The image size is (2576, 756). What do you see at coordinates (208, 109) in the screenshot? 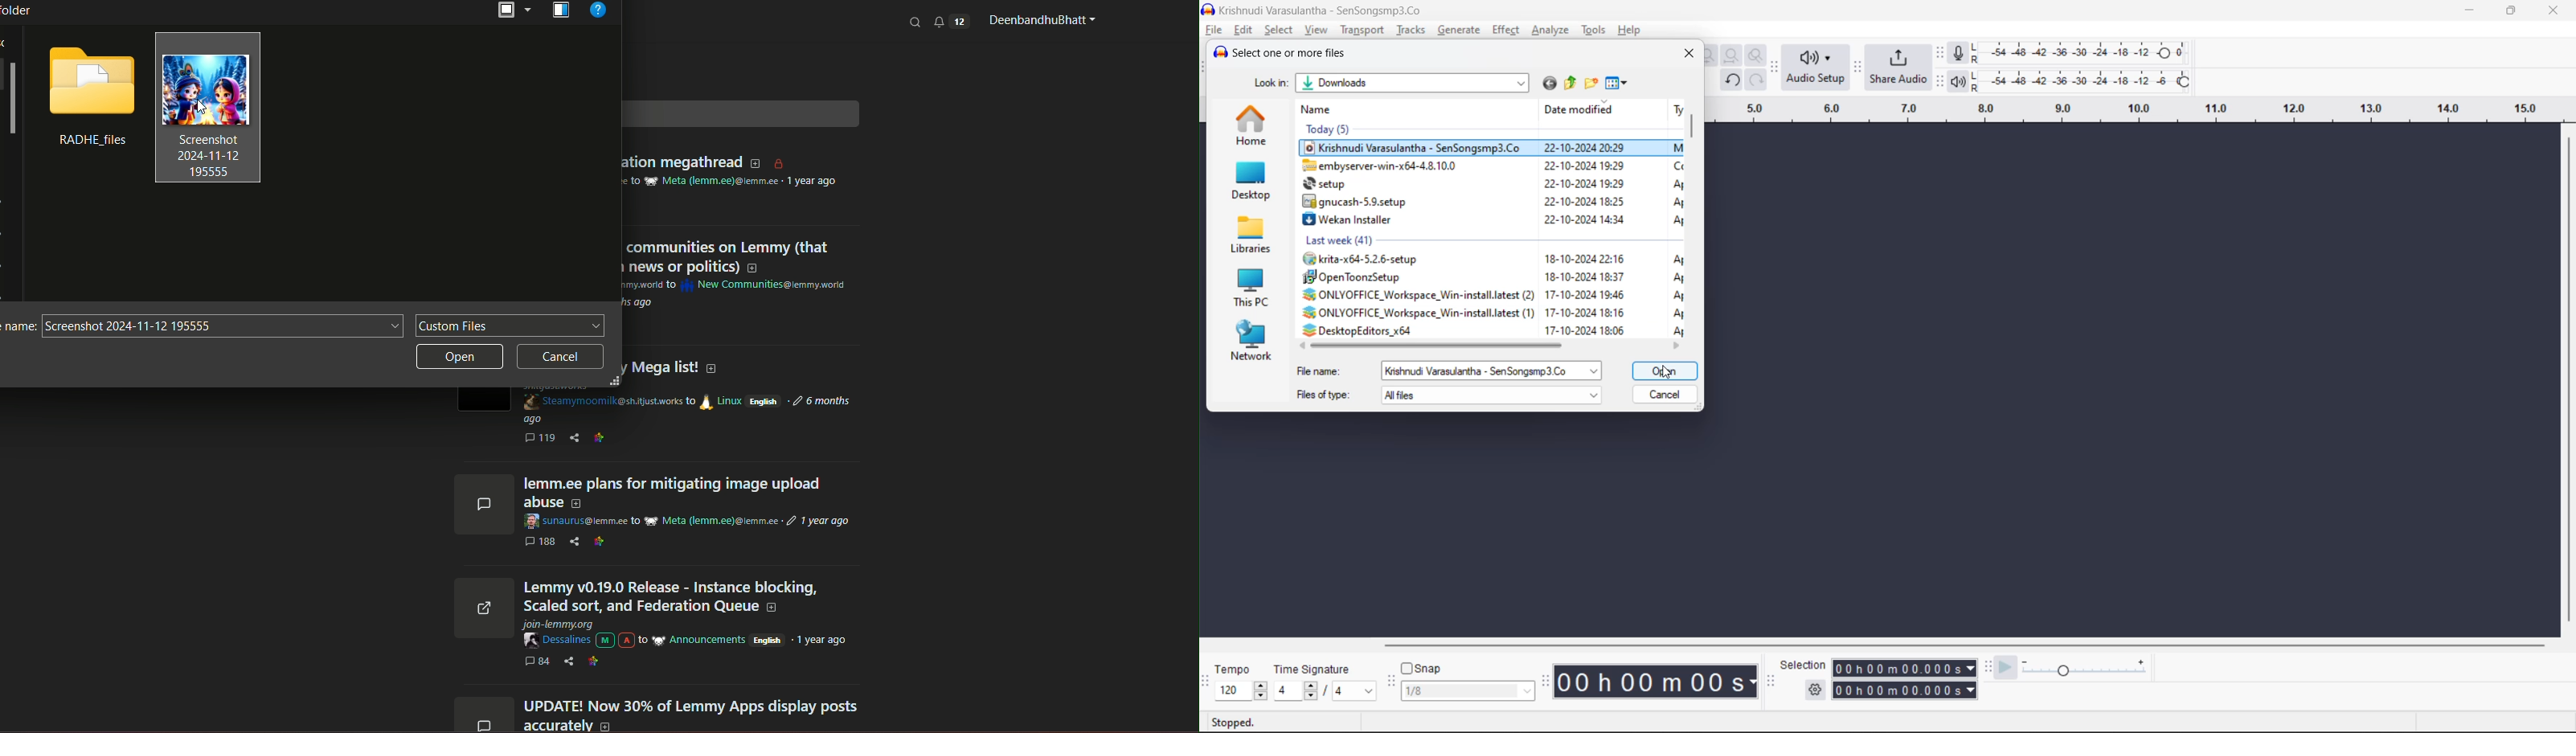
I see `image file` at bounding box center [208, 109].